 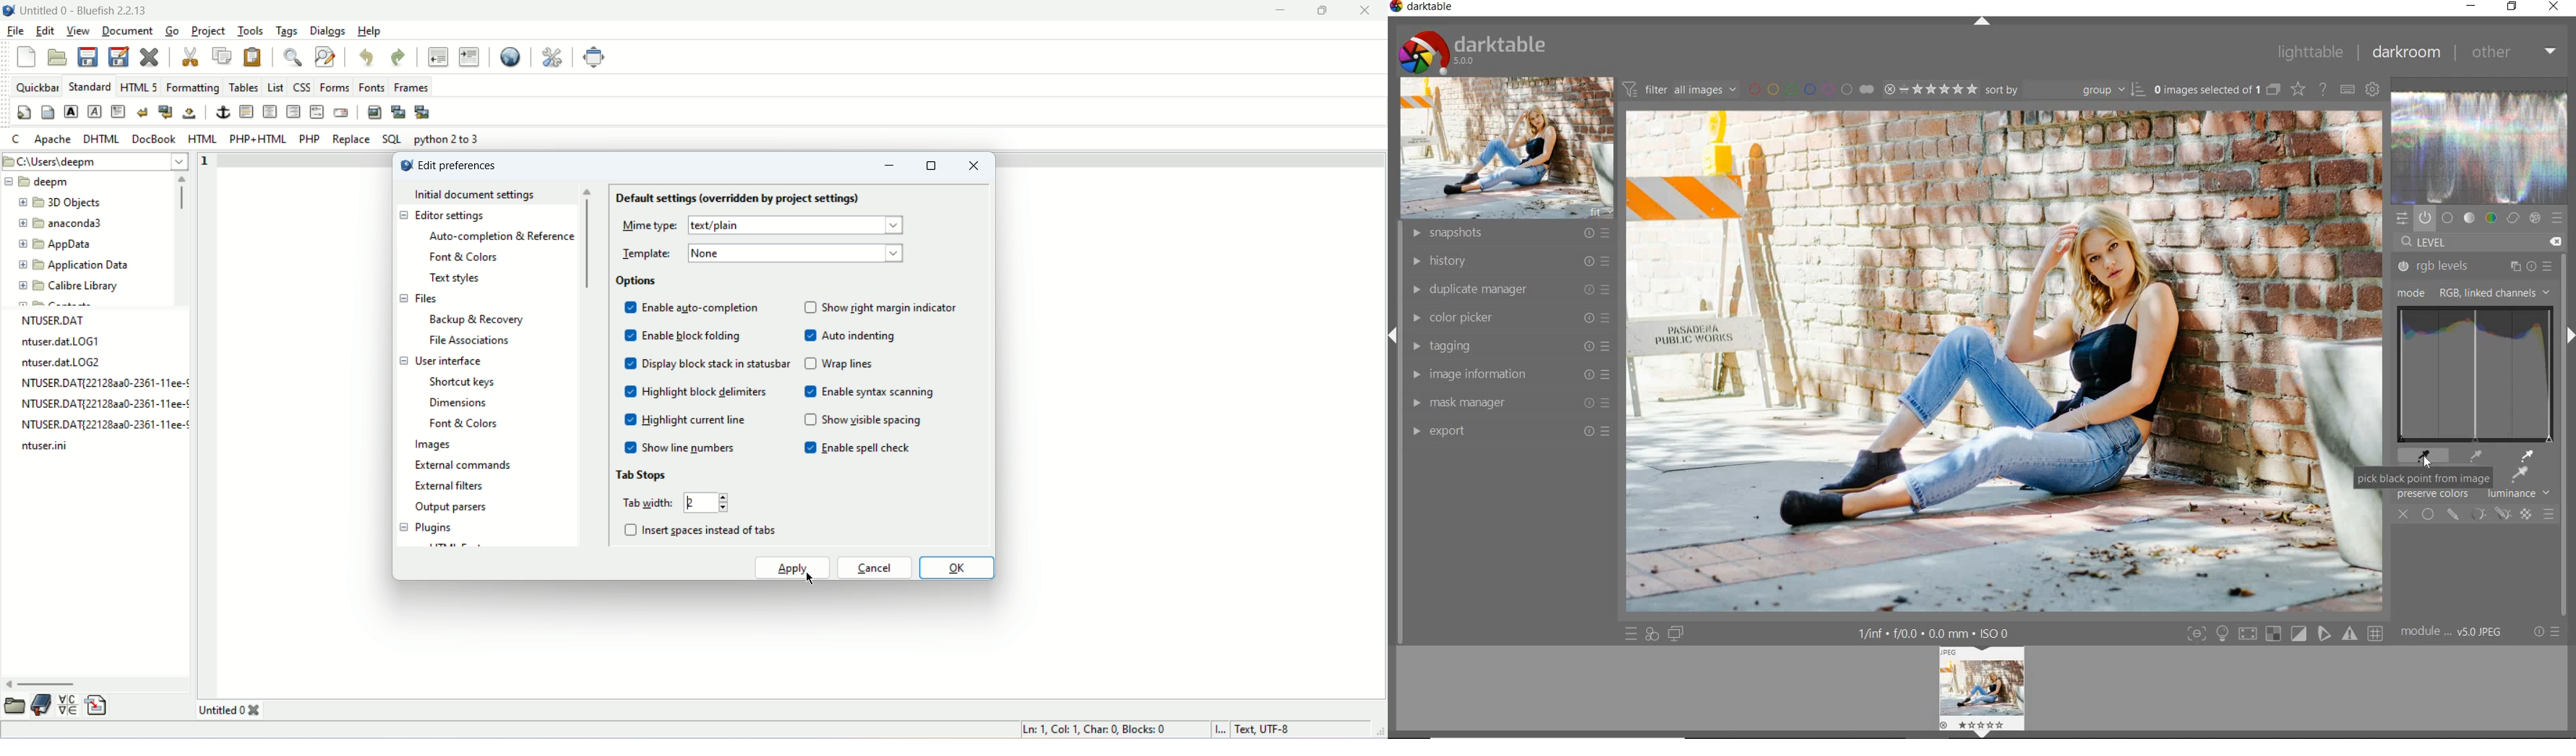 What do you see at coordinates (877, 568) in the screenshot?
I see `cancel` at bounding box center [877, 568].